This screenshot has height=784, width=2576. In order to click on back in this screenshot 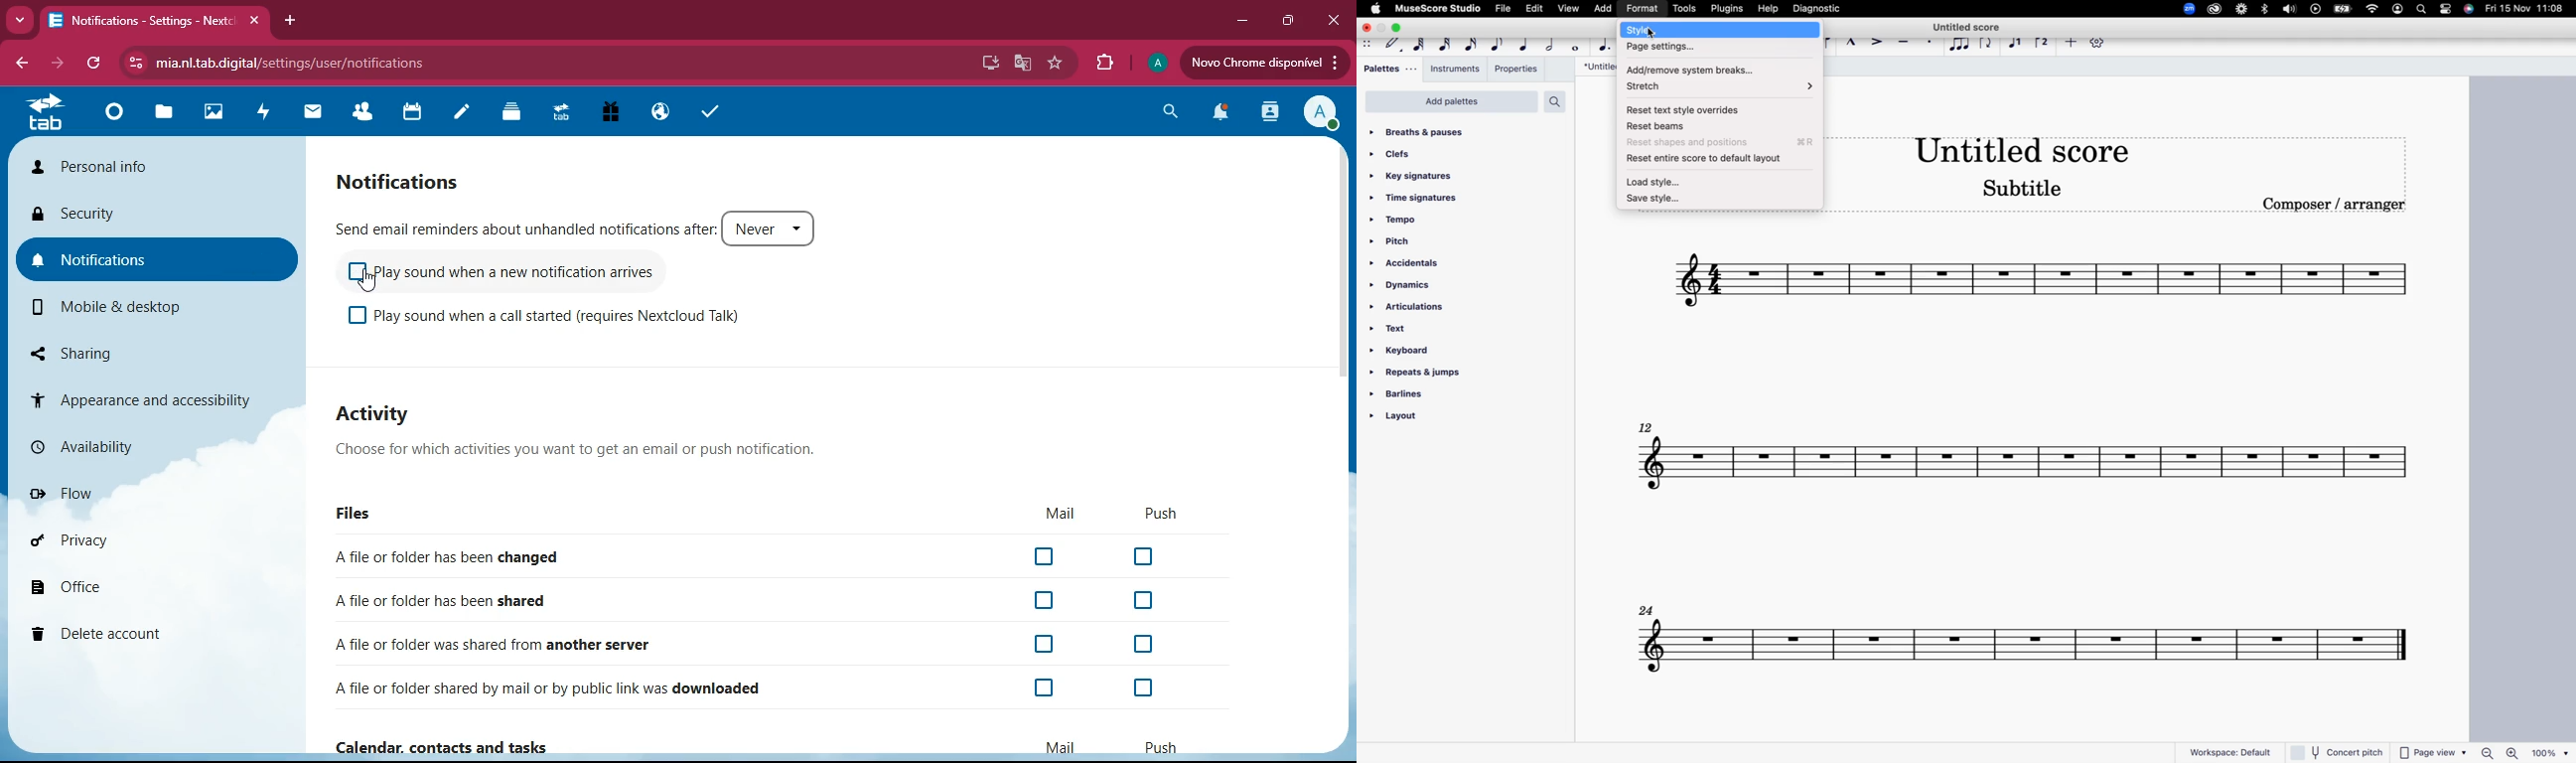, I will do `click(20, 65)`.